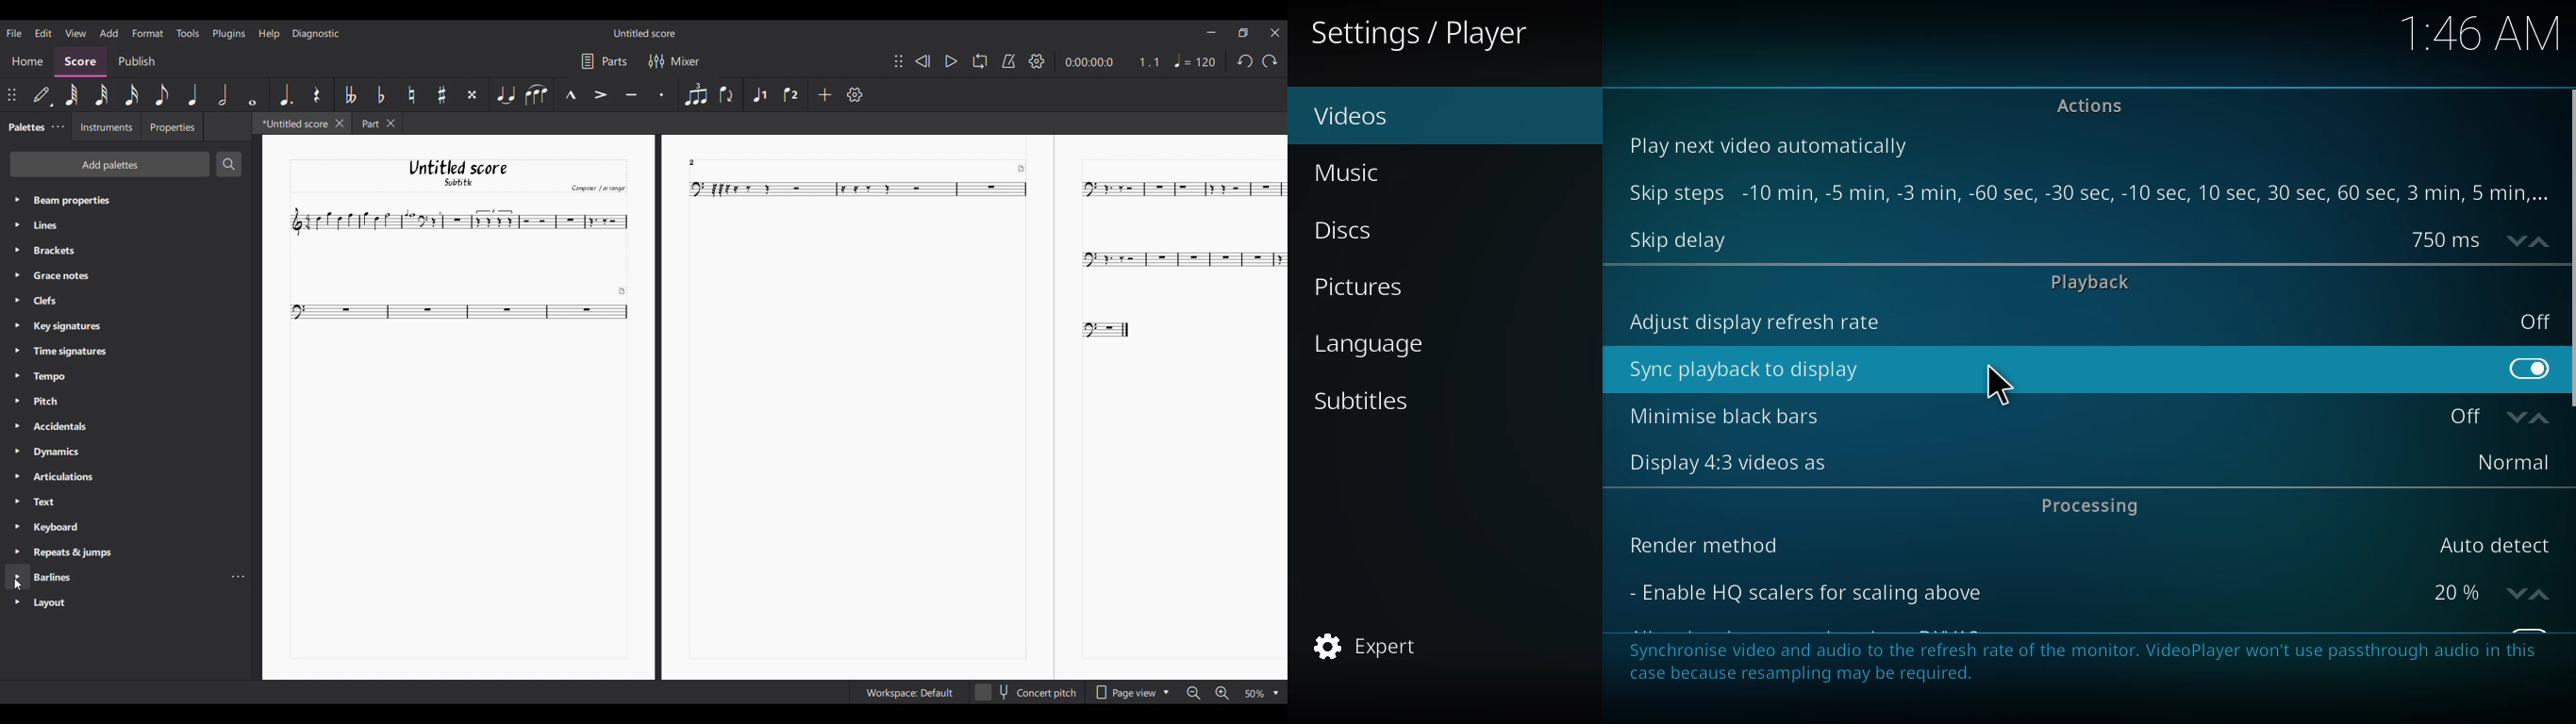  Describe the element at coordinates (42, 95) in the screenshot. I see `Default` at that location.